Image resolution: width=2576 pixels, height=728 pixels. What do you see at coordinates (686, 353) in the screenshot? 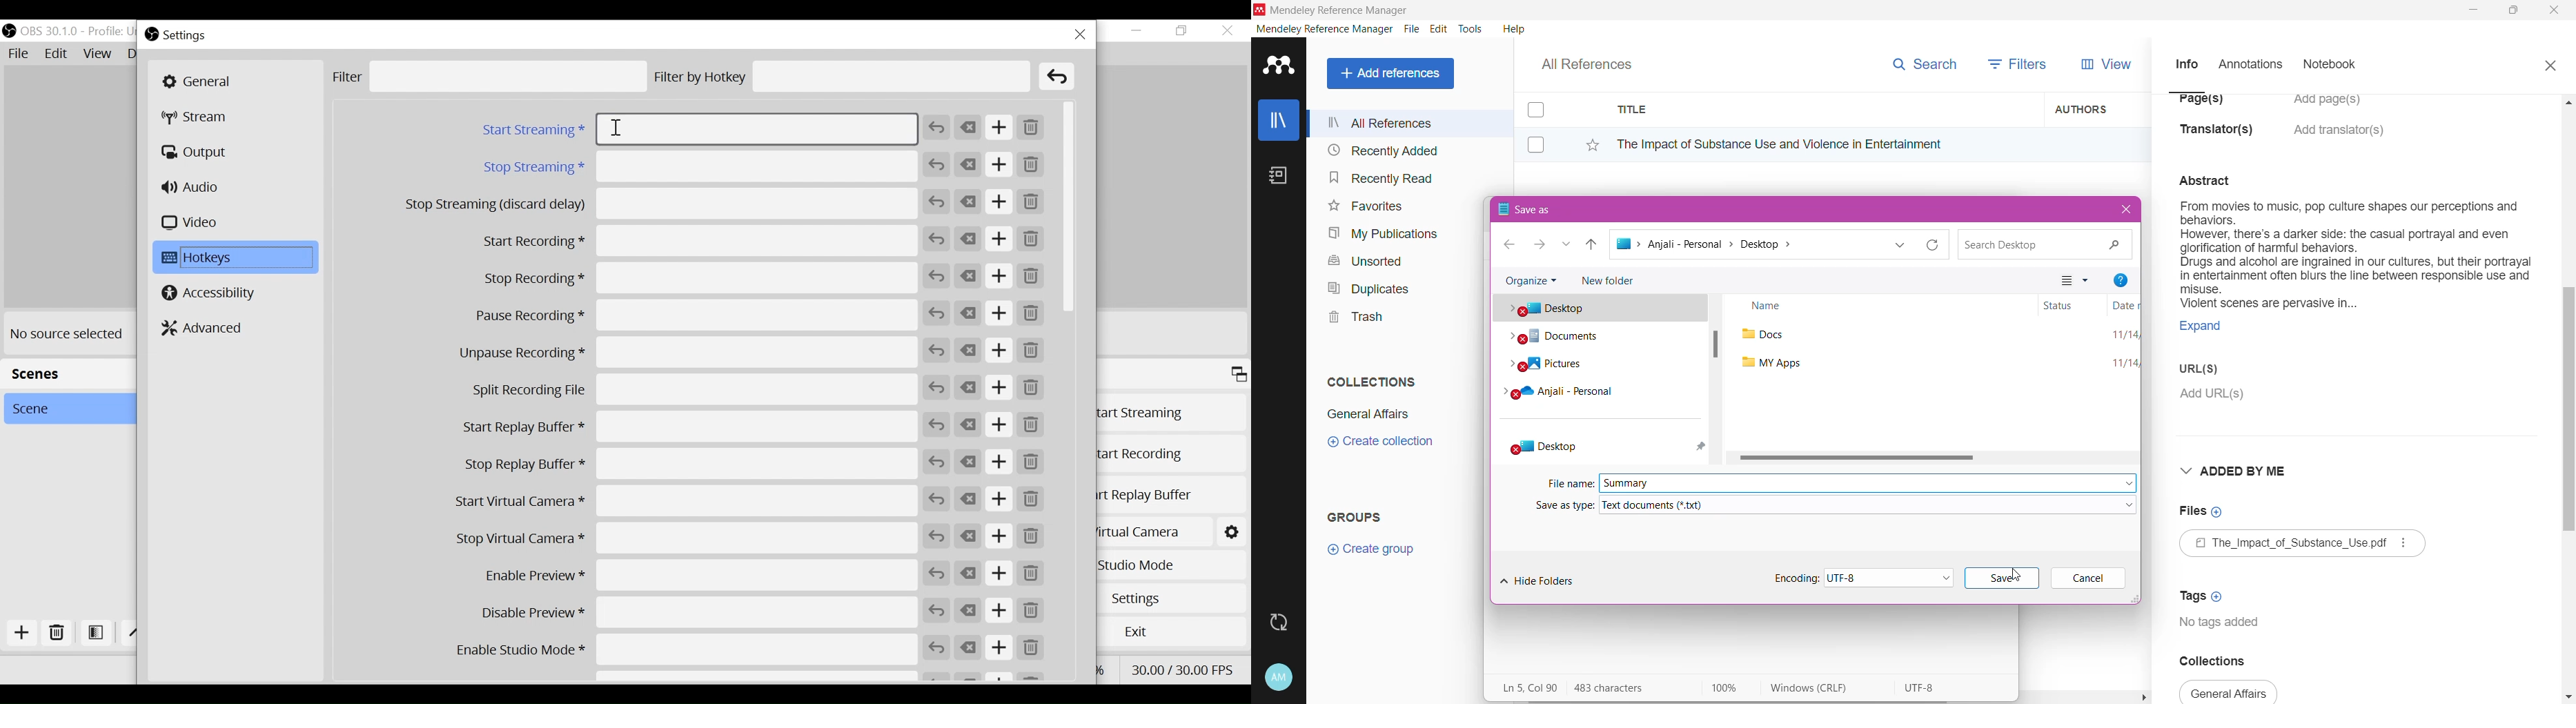
I see `Unpause Recording` at bounding box center [686, 353].